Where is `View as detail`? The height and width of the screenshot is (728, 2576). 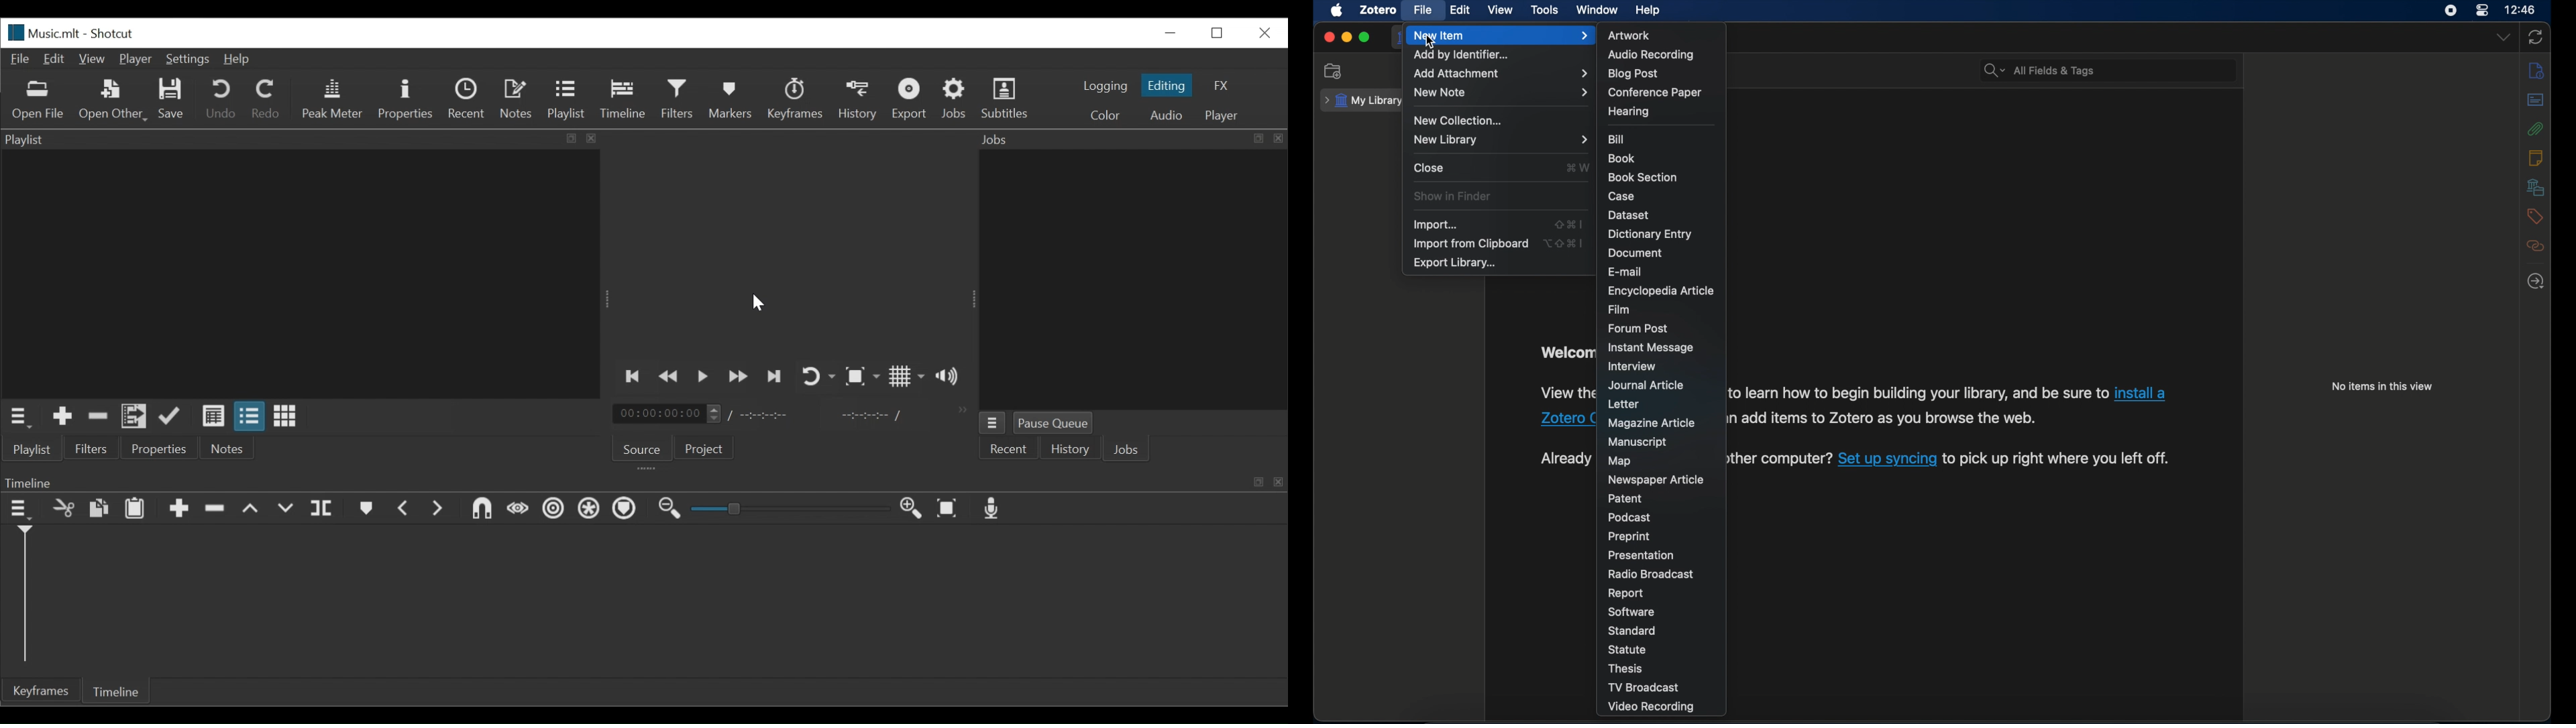
View as detail is located at coordinates (212, 418).